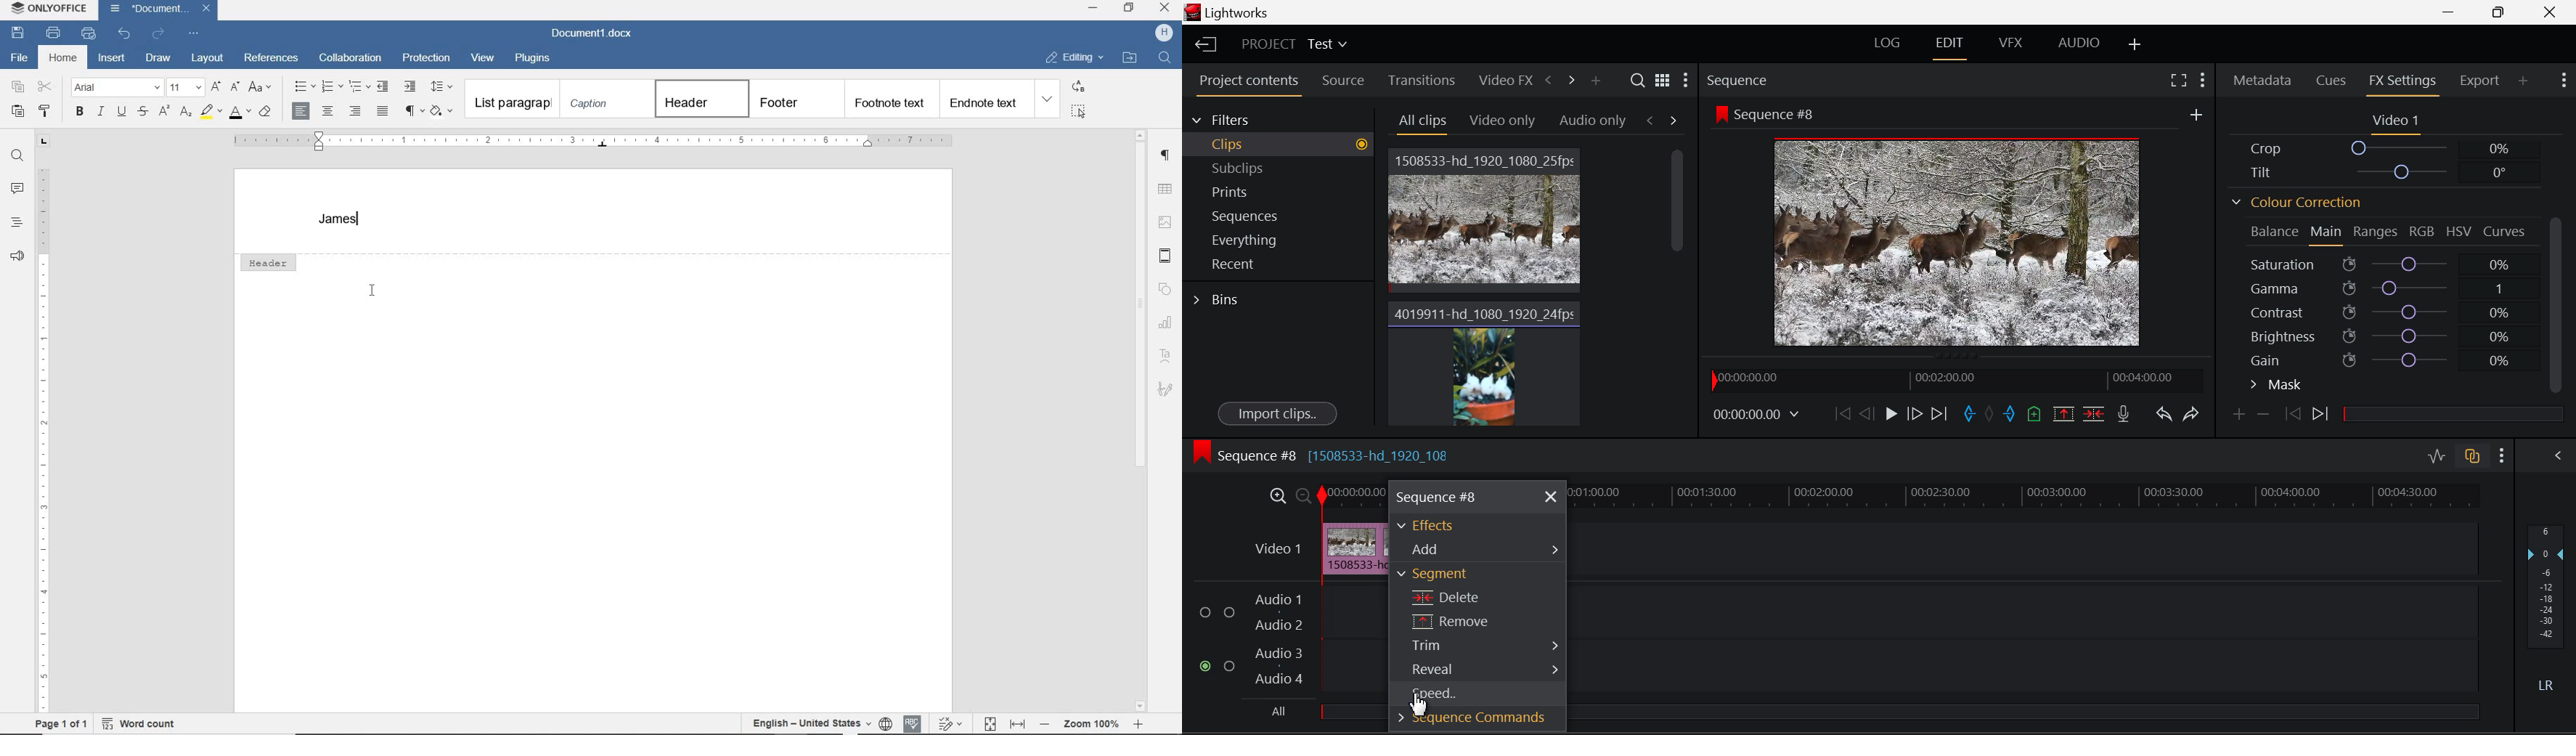  What do you see at coordinates (234, 87) in the screenshot?
I see `decrement font size` at bounding box center [234, 87].